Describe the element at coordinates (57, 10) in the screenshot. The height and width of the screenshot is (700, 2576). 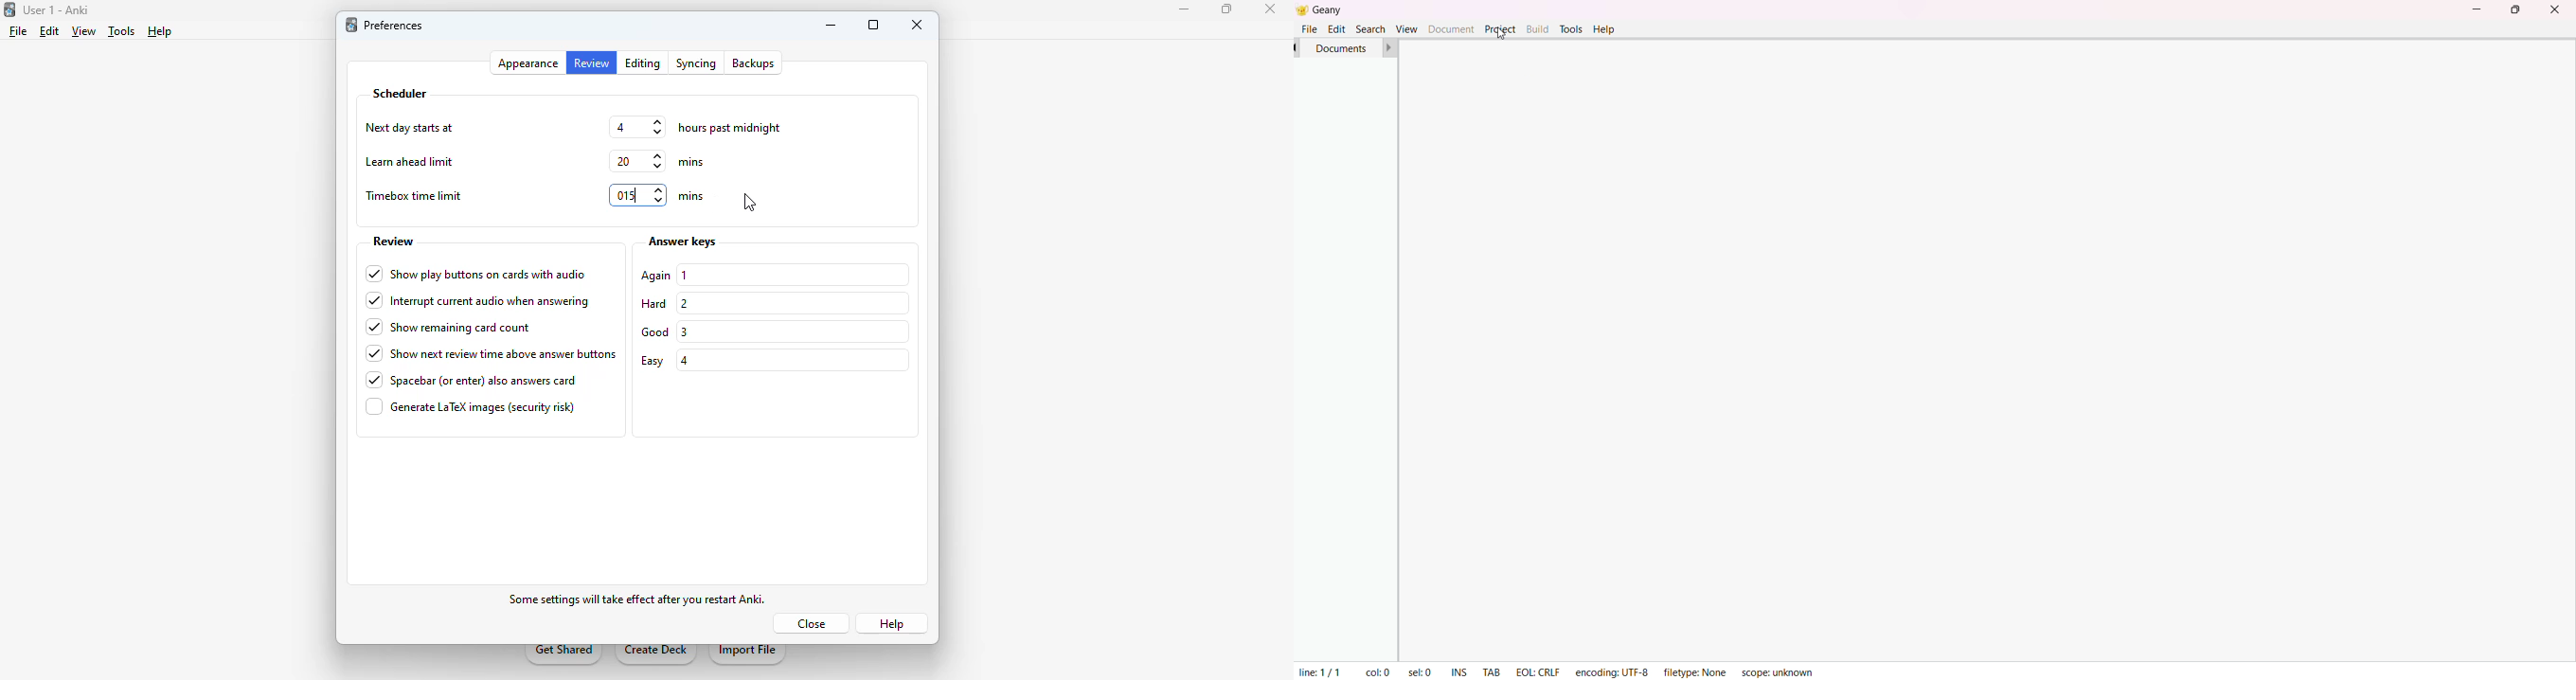
I see `User 1 - Anki` at that location.